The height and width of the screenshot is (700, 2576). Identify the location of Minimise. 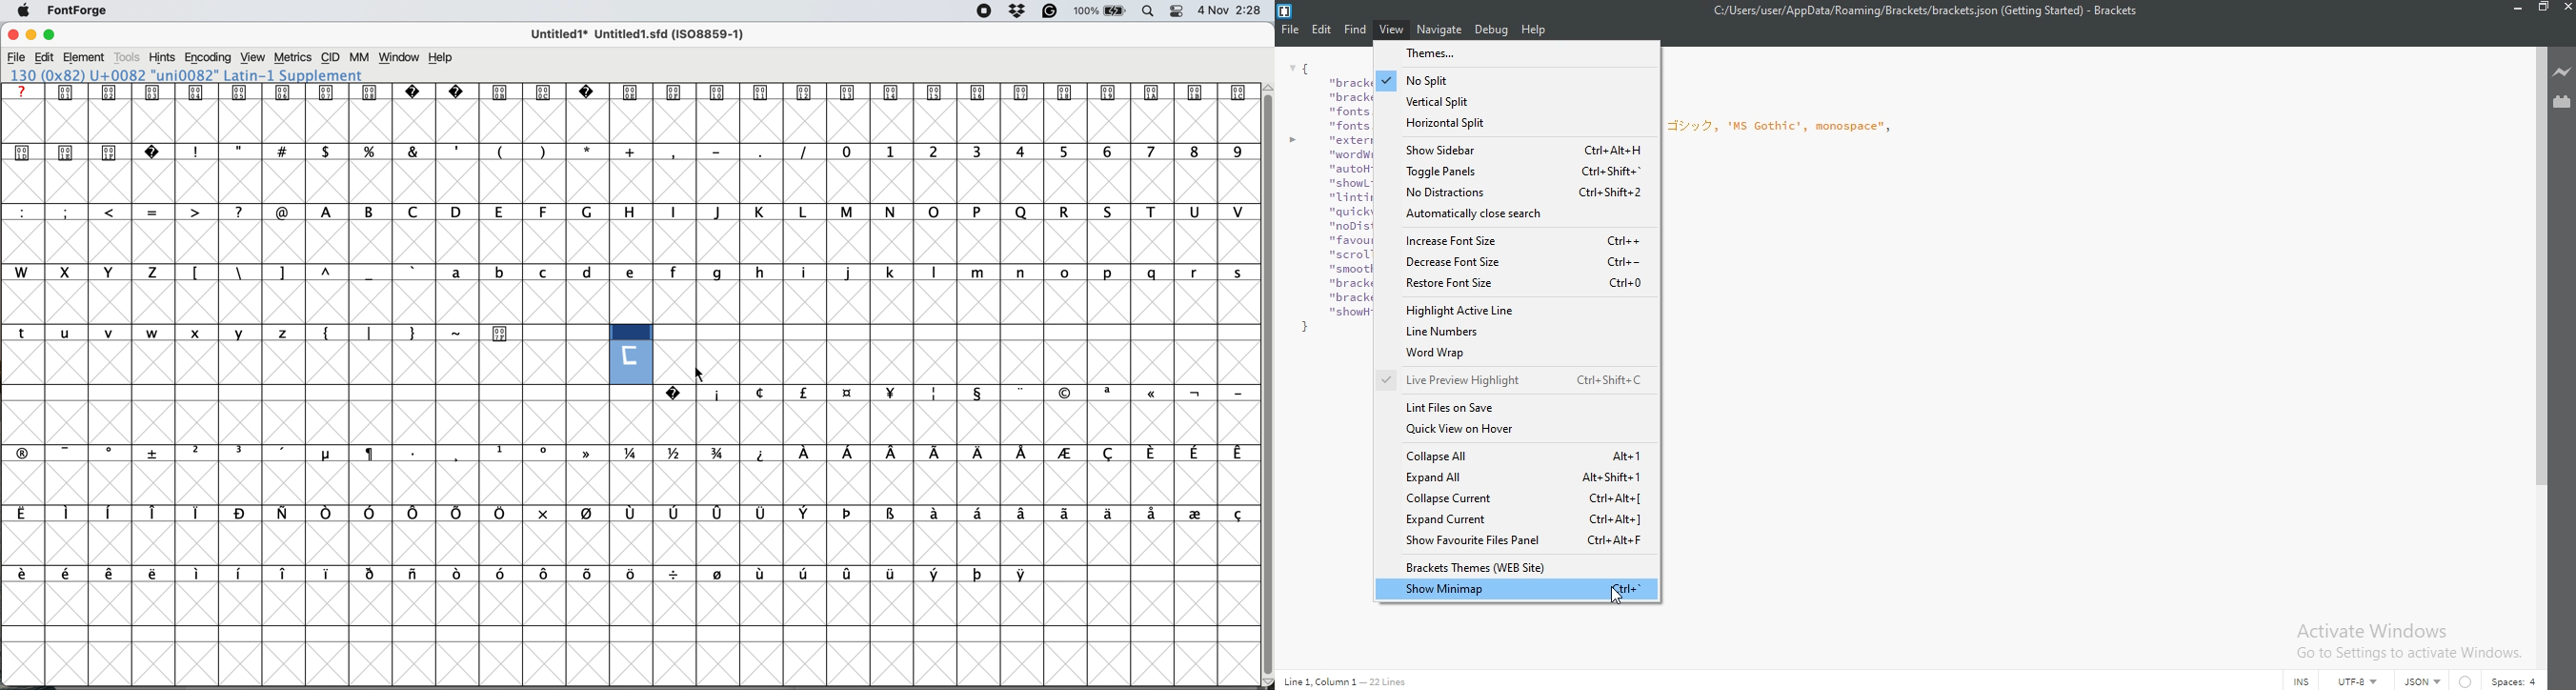
(2519, 9).